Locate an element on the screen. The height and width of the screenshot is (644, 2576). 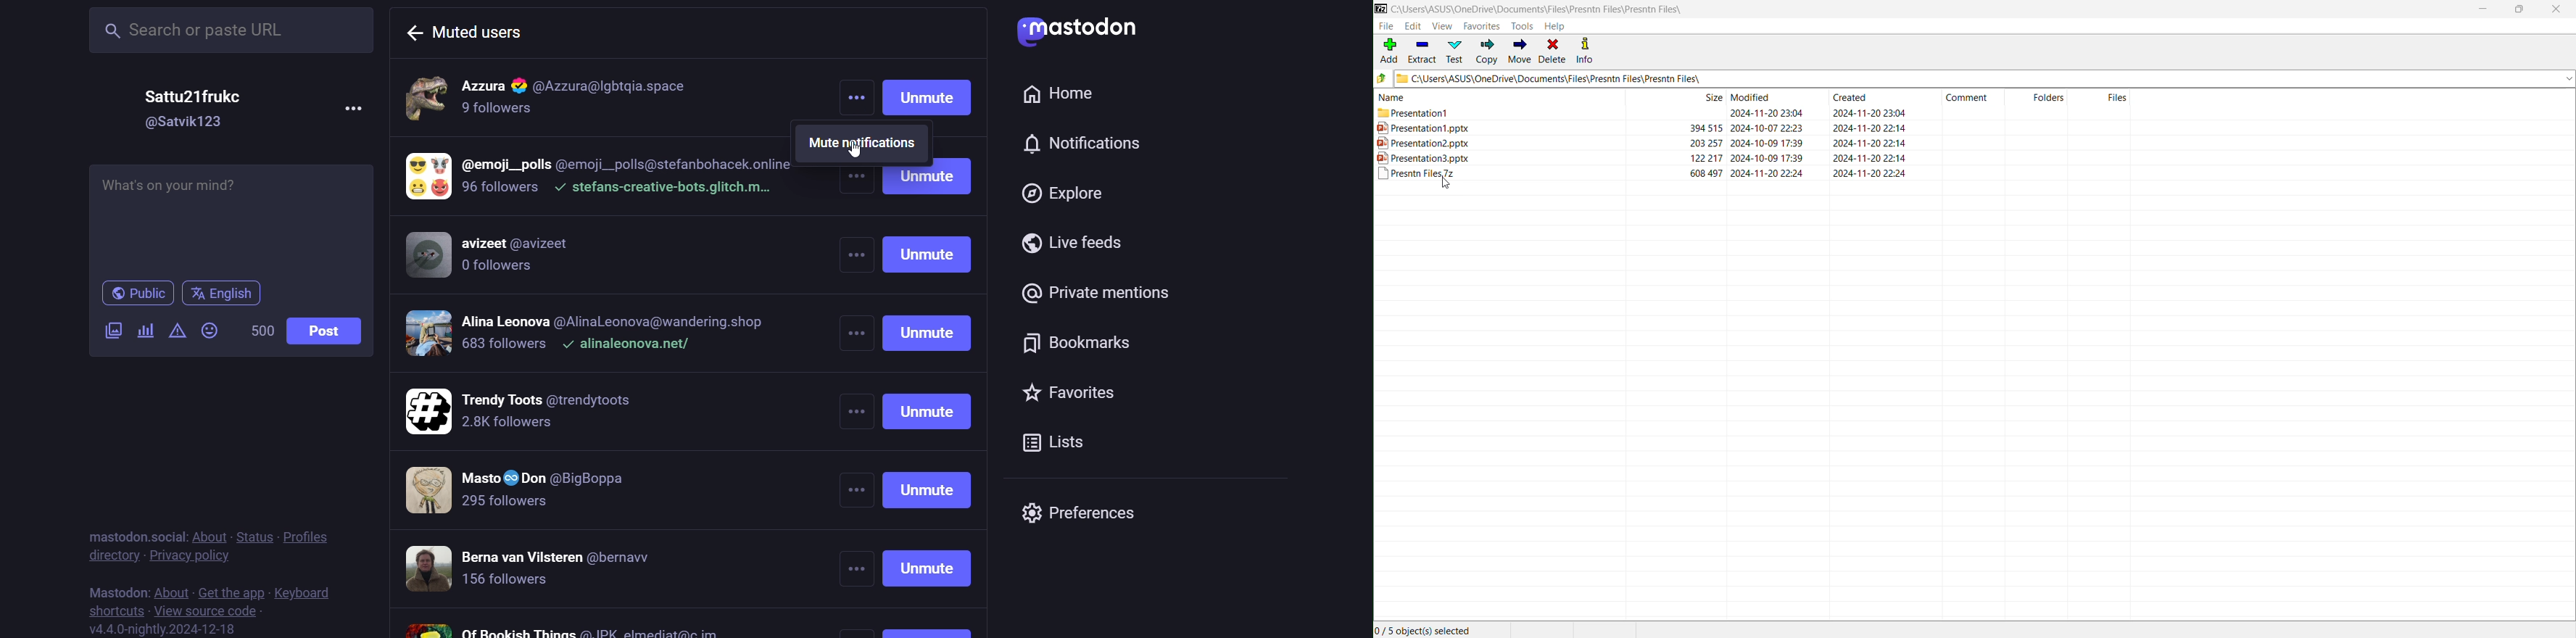
Presentation1.pptx is located at coordinates (1423, 128).